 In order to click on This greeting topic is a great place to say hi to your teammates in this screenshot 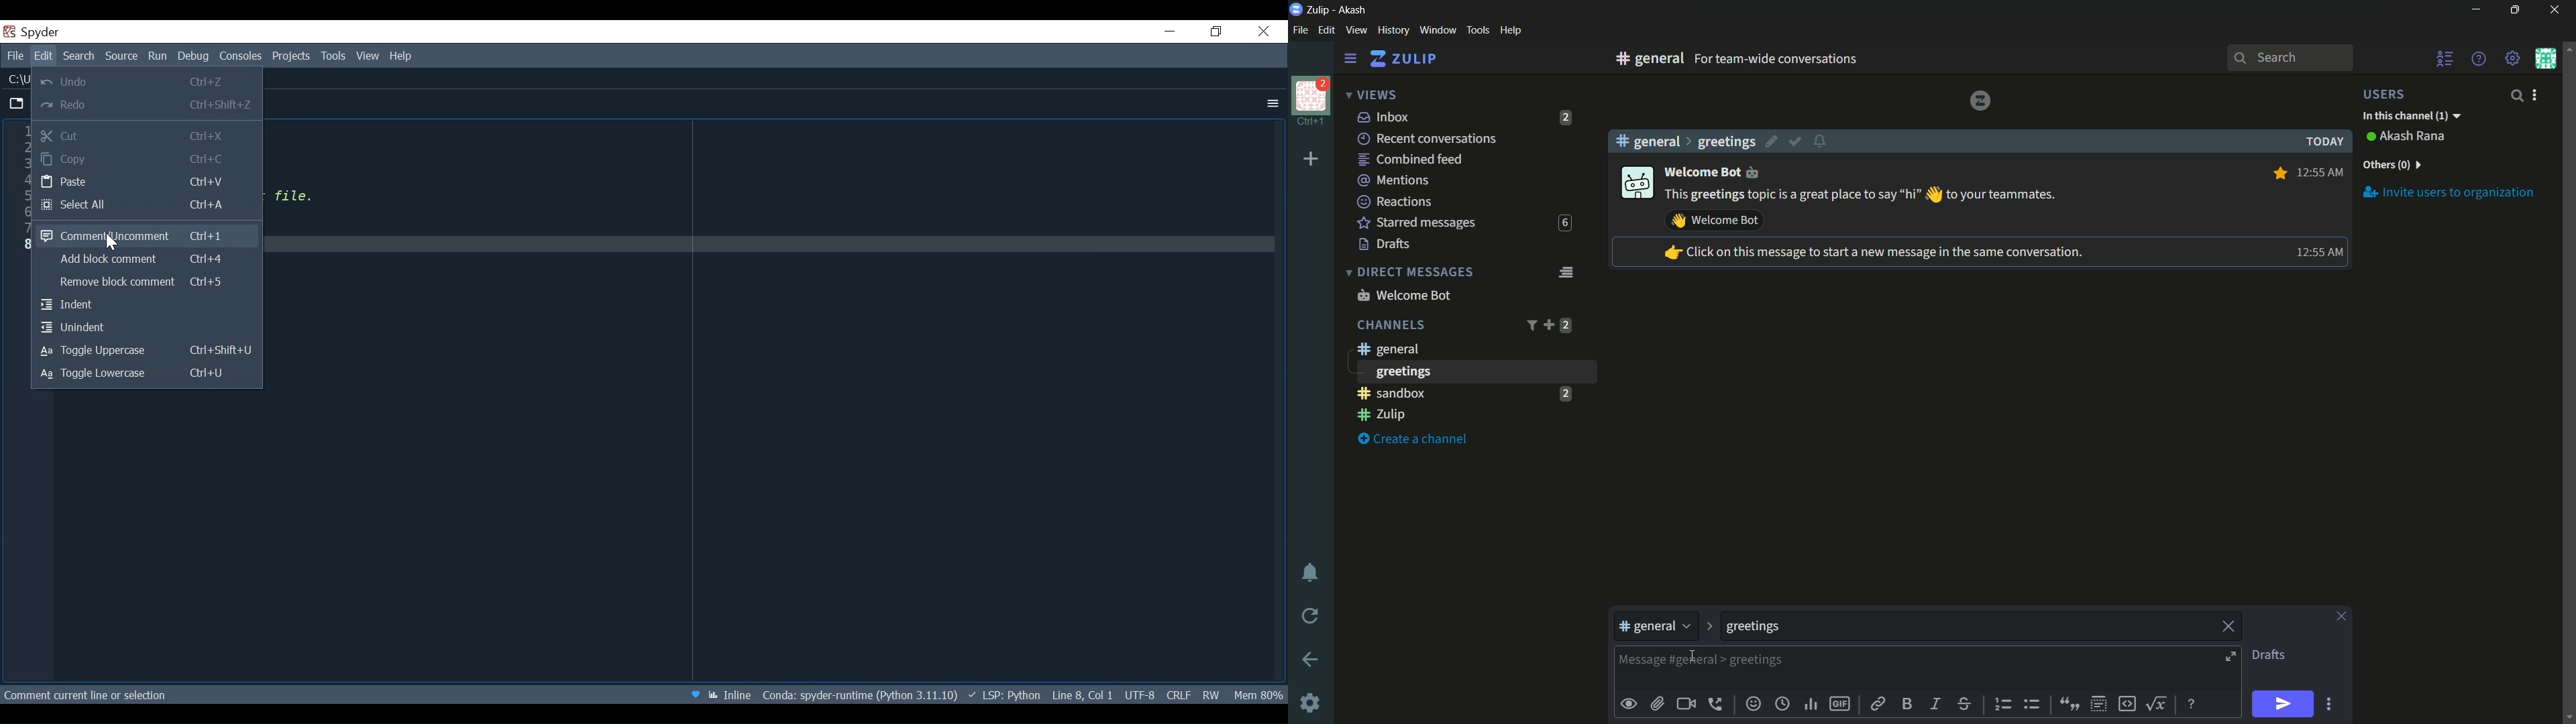, I will do `click(1862, 195)`.